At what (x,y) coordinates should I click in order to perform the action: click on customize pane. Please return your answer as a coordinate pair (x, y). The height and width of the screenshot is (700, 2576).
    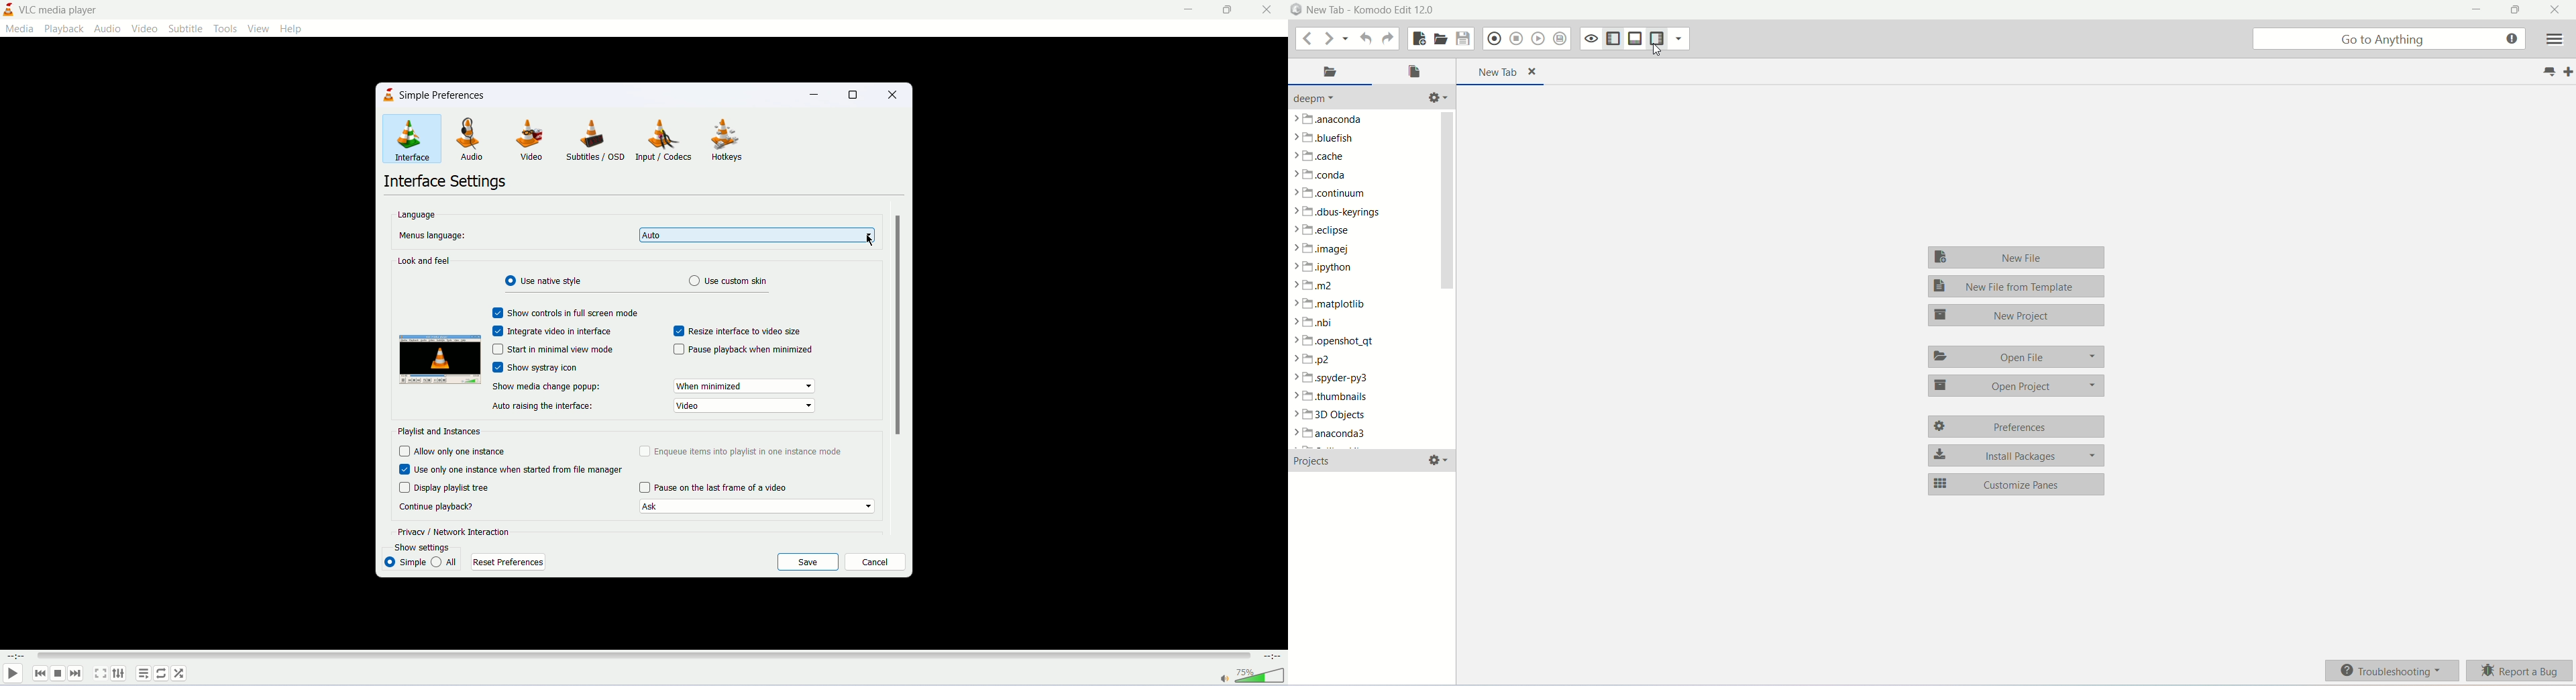
    Looking at the image, I should click on (2015, 483).